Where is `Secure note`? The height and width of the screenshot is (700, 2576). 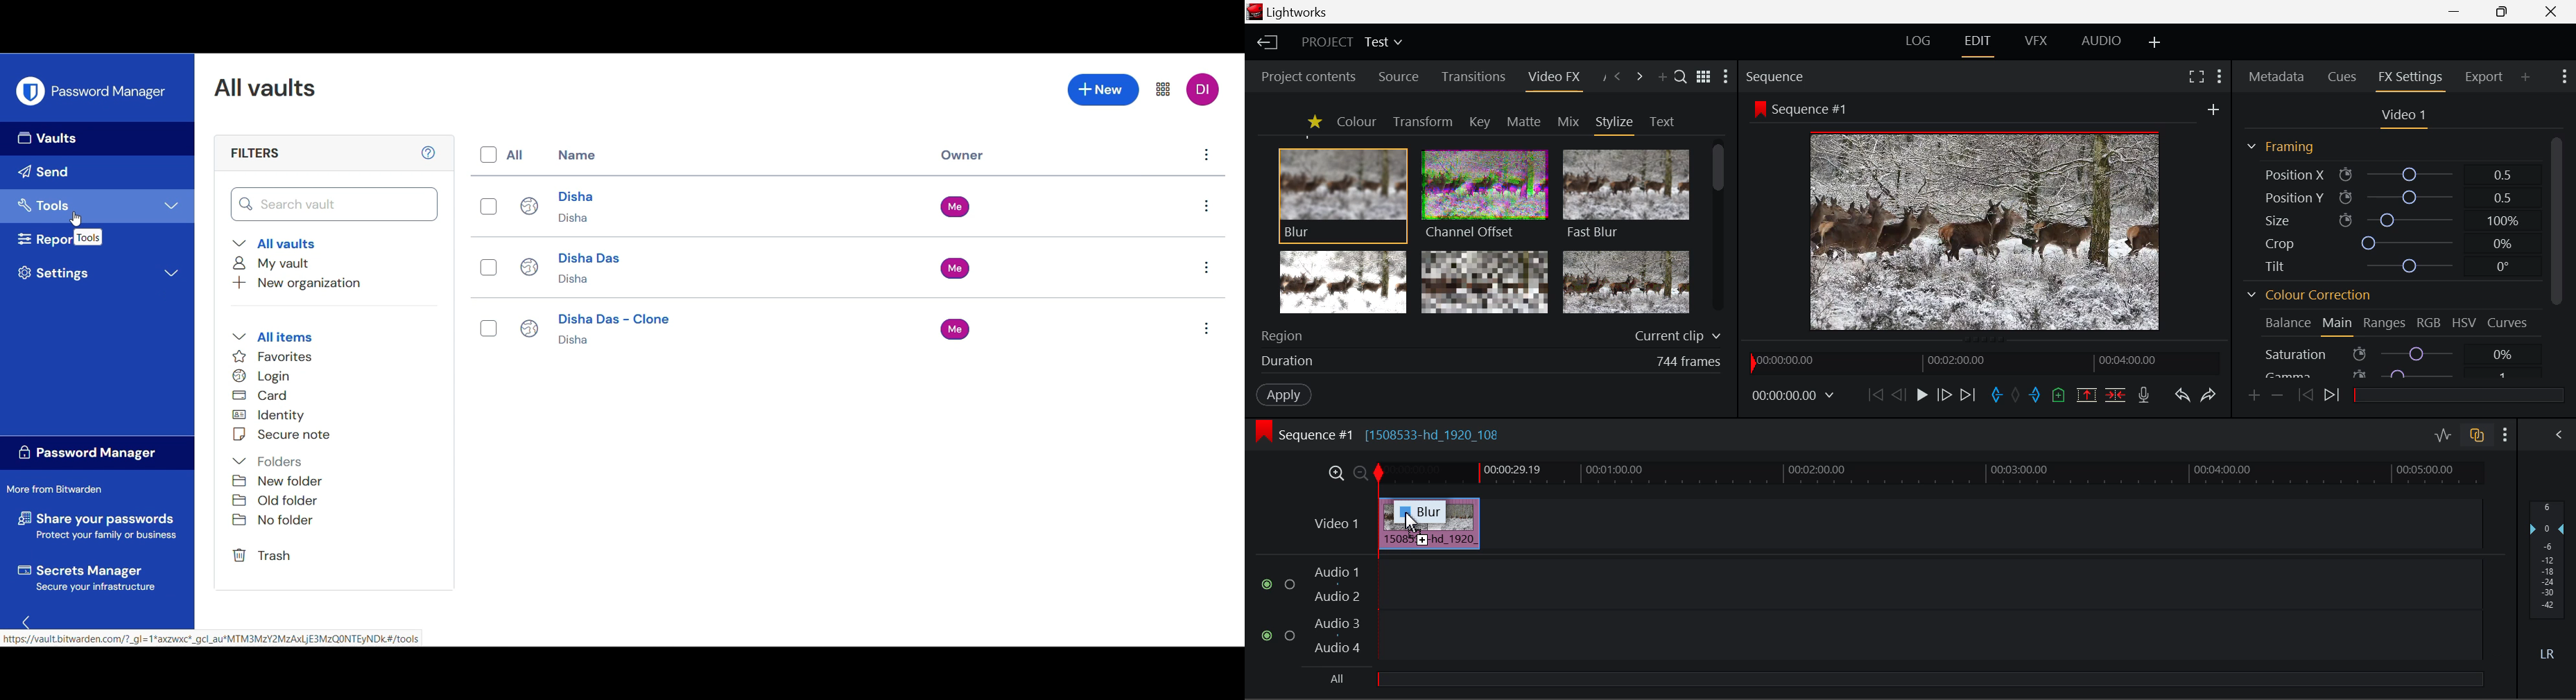
Secure note is located at coordinates (291, 434).